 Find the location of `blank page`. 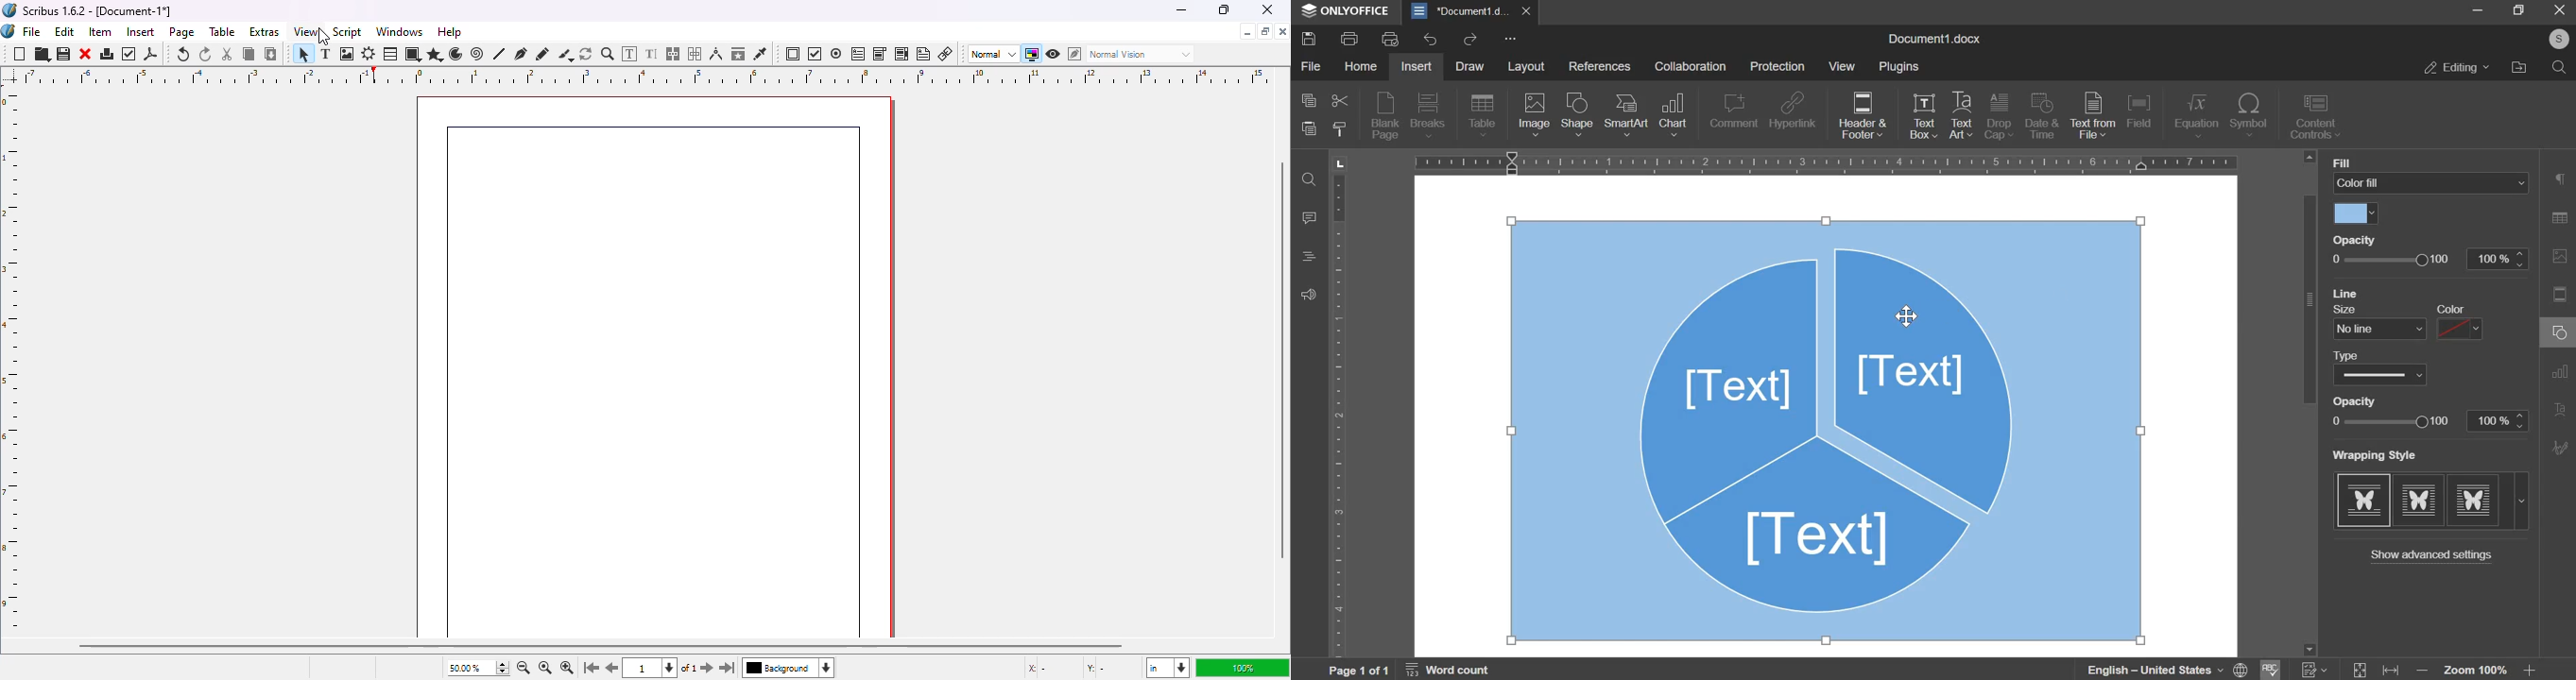

blank page is located at coordinates (1386, 115).